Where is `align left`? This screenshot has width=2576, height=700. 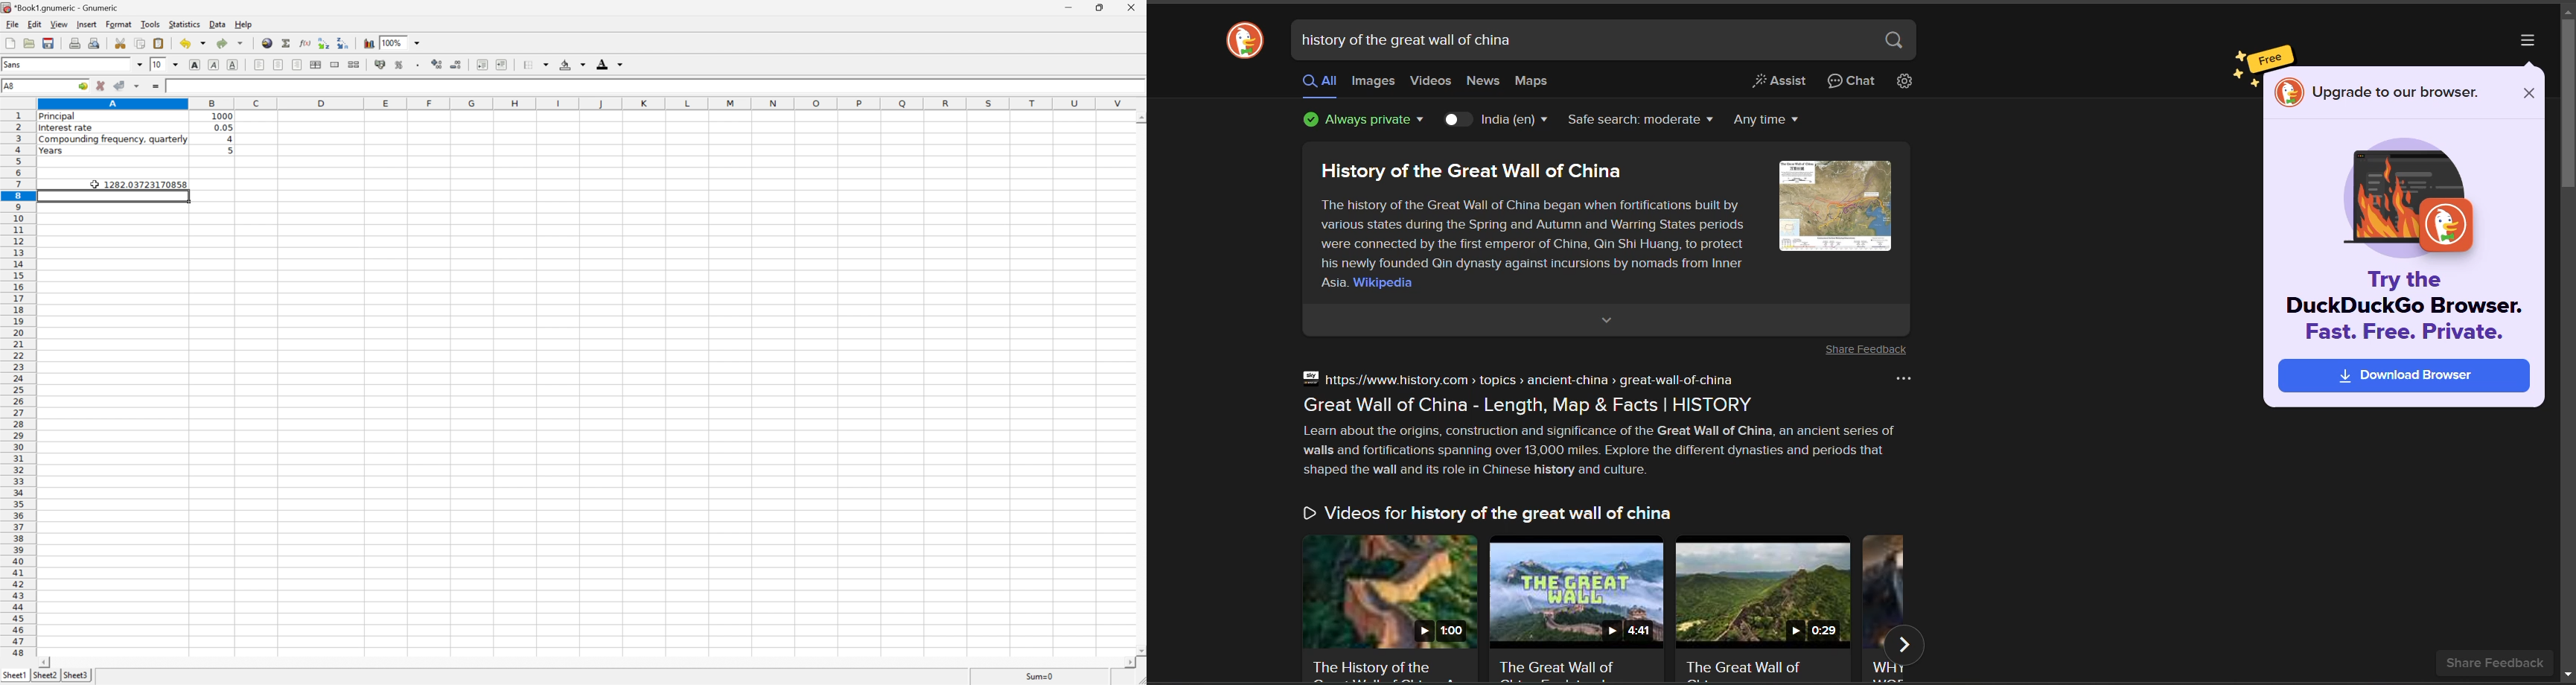 align left is located at coordinates (259, 64).